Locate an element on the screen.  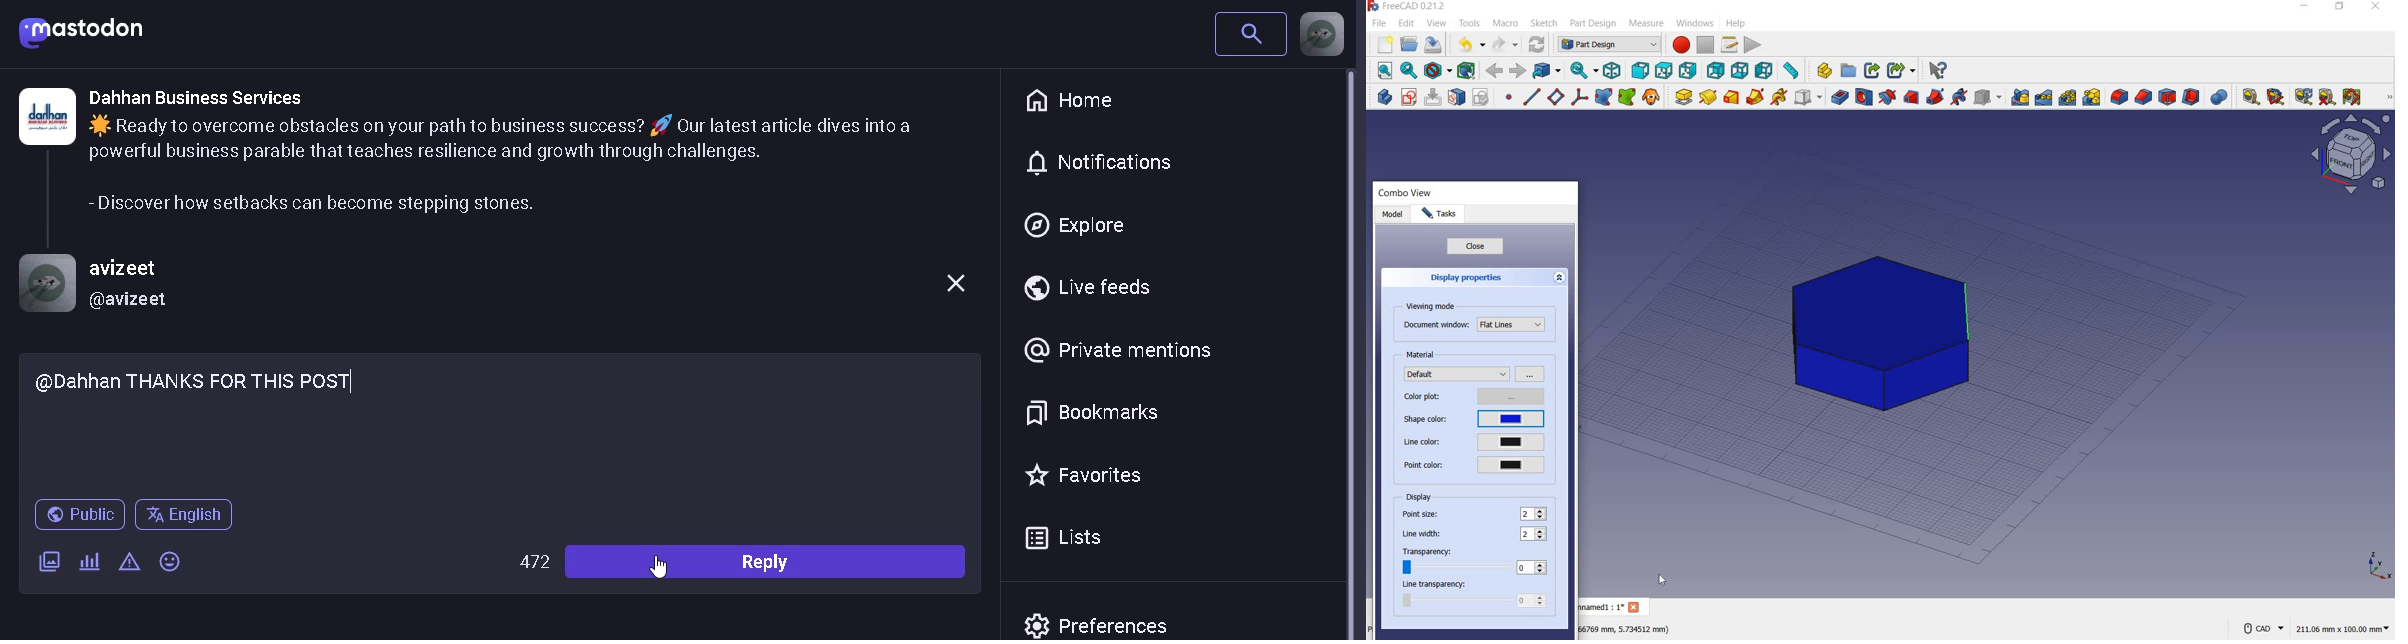
notification is located at coordinates (1114, 162).